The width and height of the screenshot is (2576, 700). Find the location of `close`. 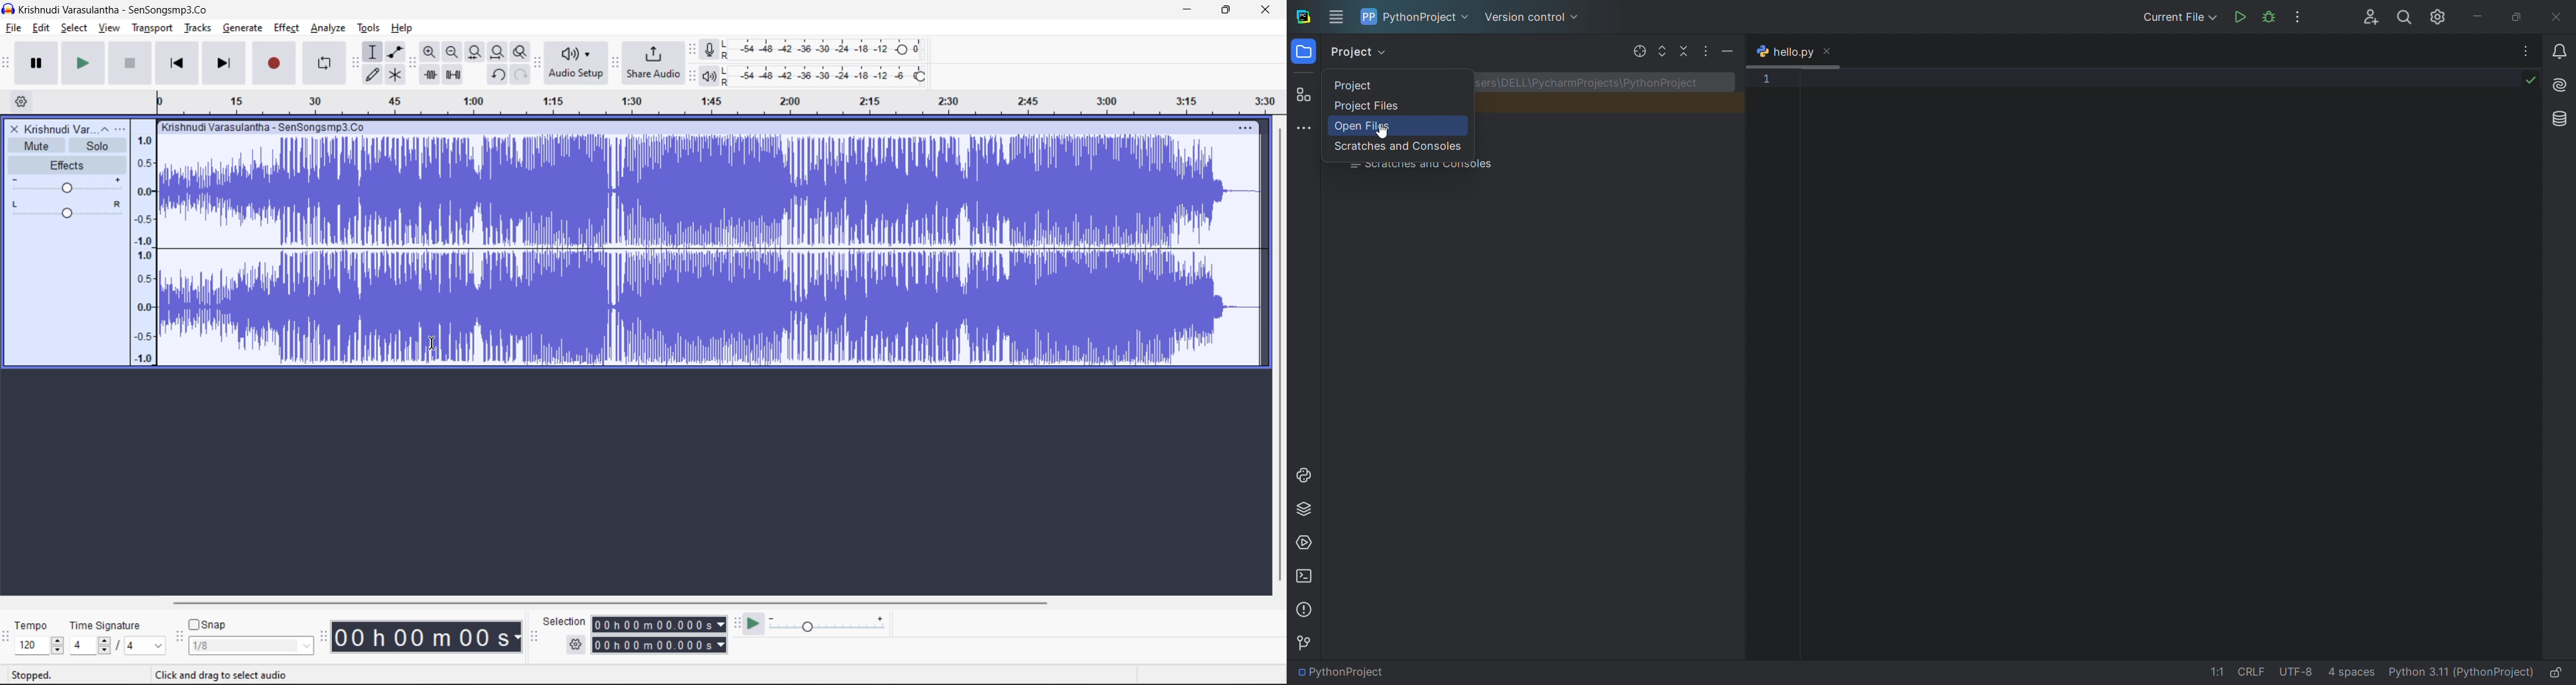

close is located at coordinates (1265, 10).